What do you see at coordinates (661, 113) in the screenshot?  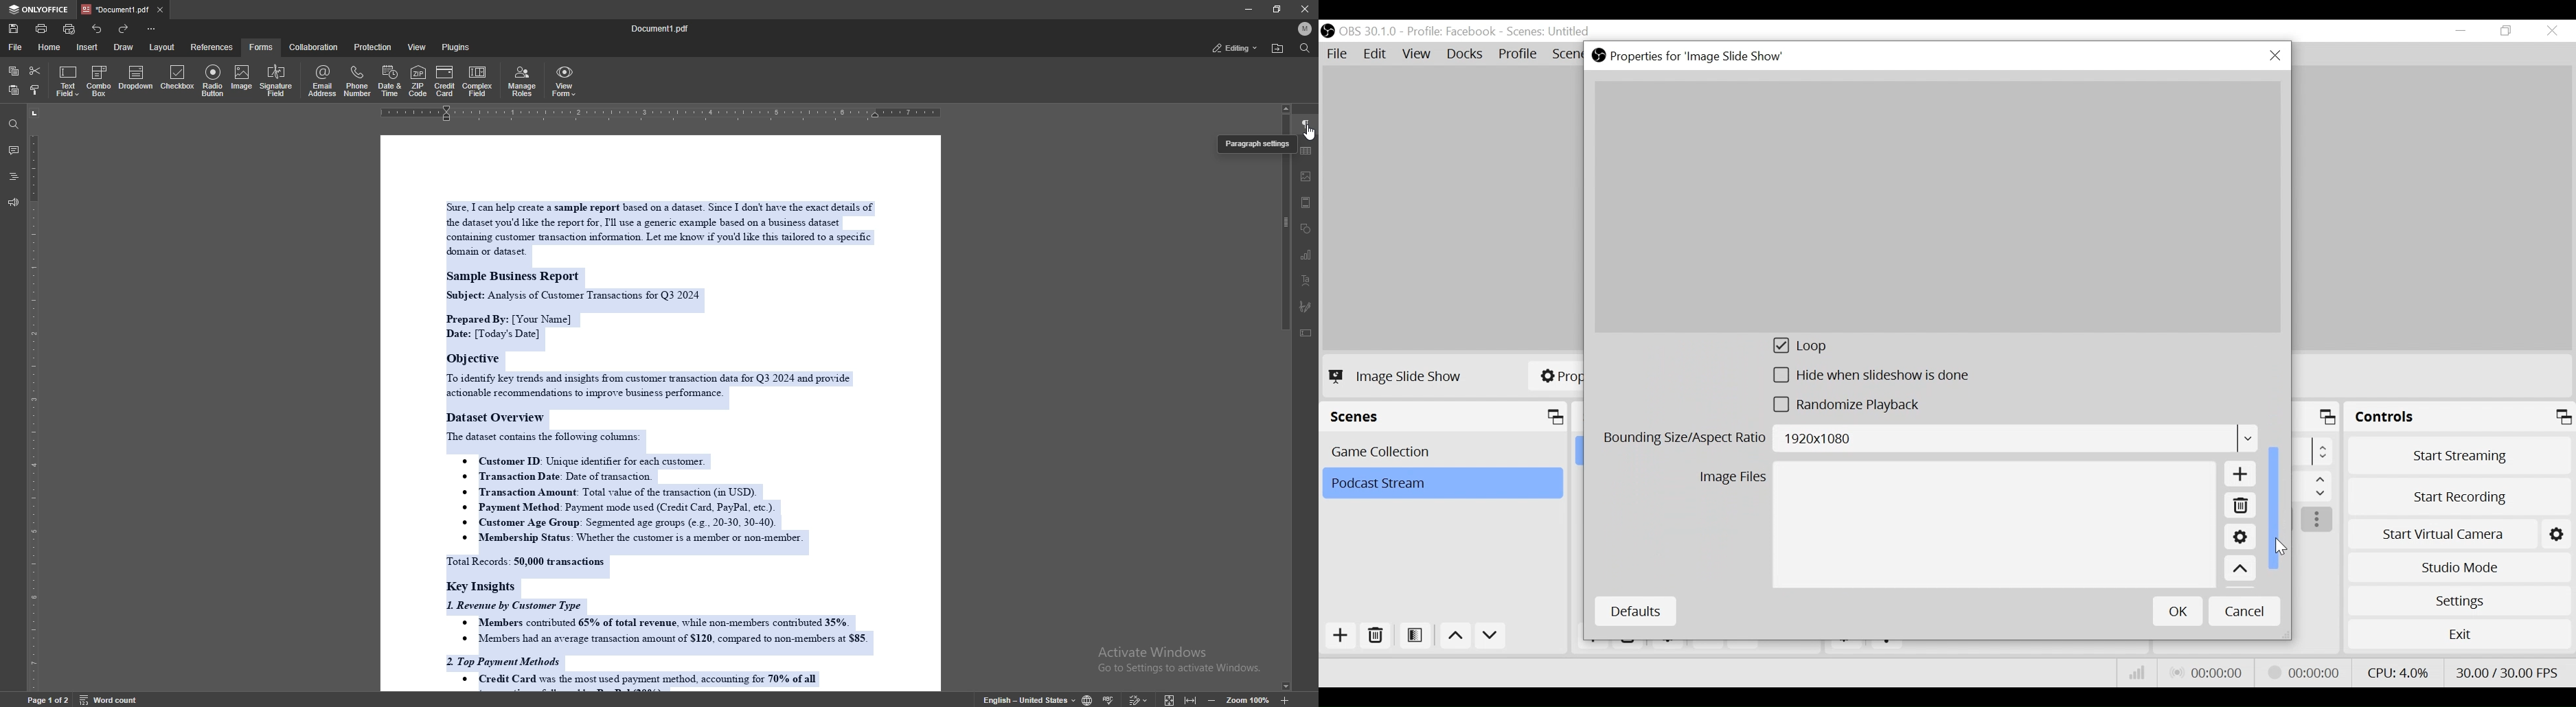 I see `horizontal scale` at bounding box center [661, 113].